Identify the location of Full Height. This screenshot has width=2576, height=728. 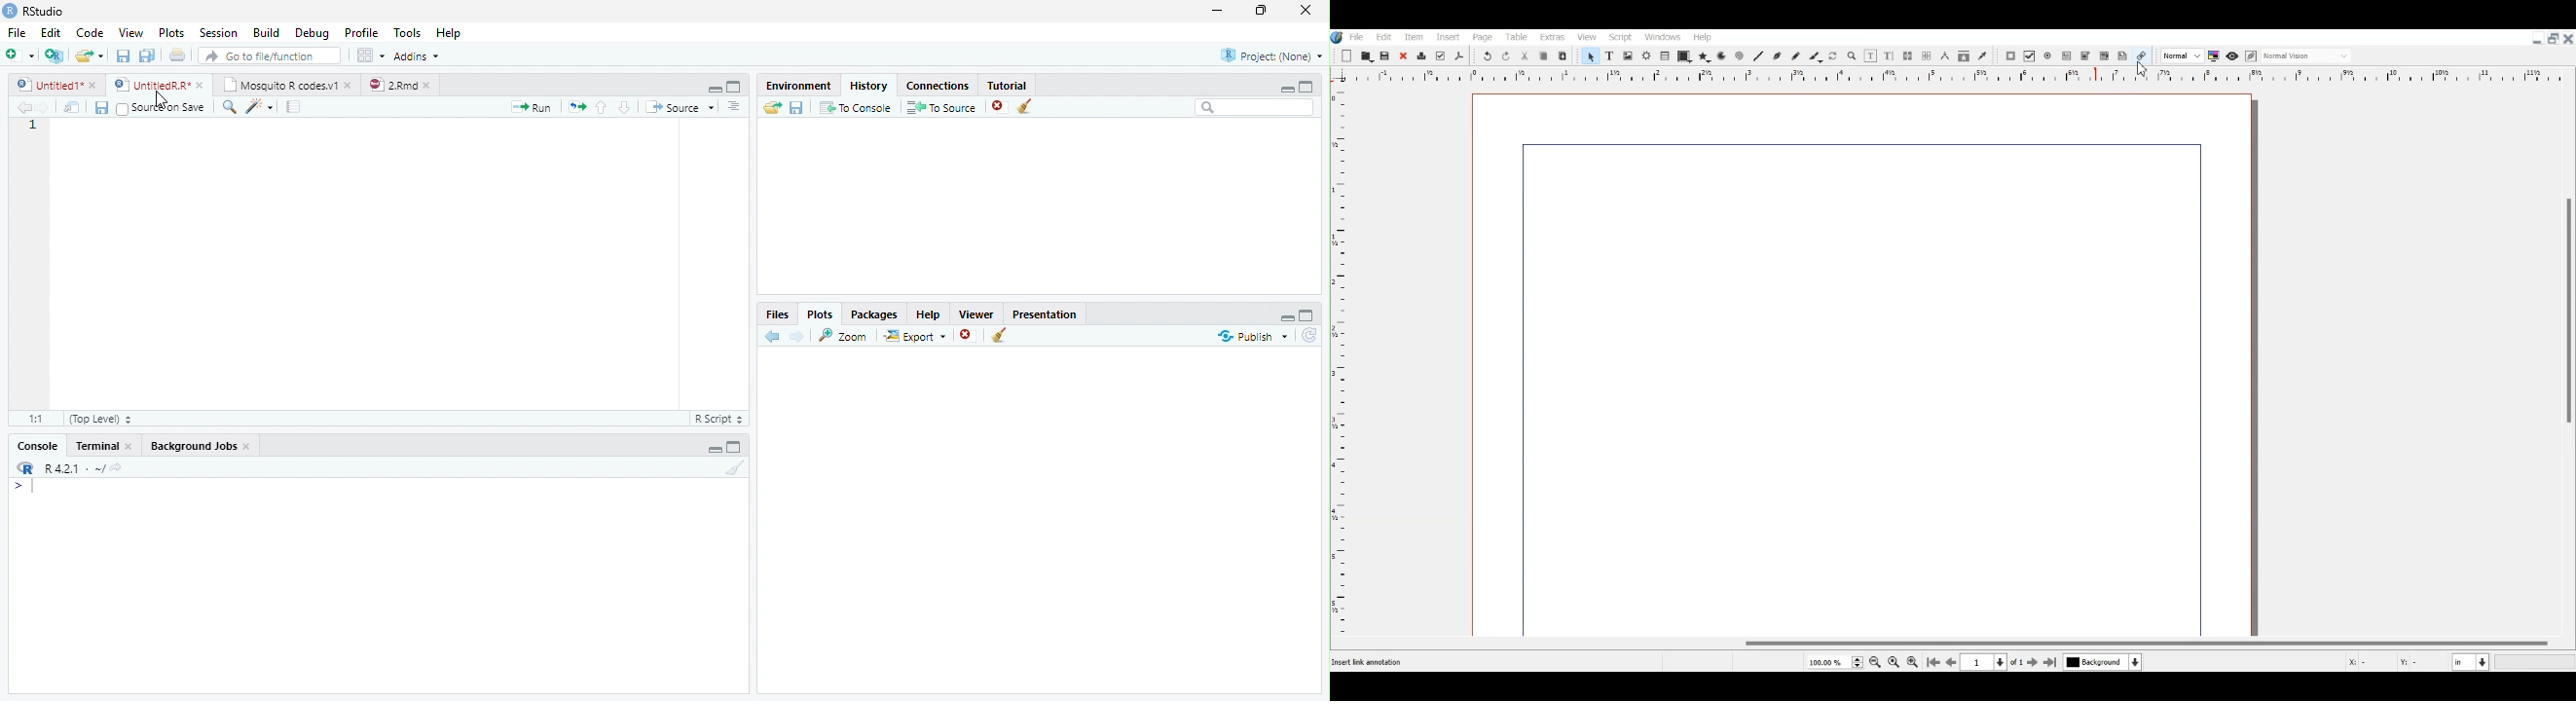
(1308, 87).